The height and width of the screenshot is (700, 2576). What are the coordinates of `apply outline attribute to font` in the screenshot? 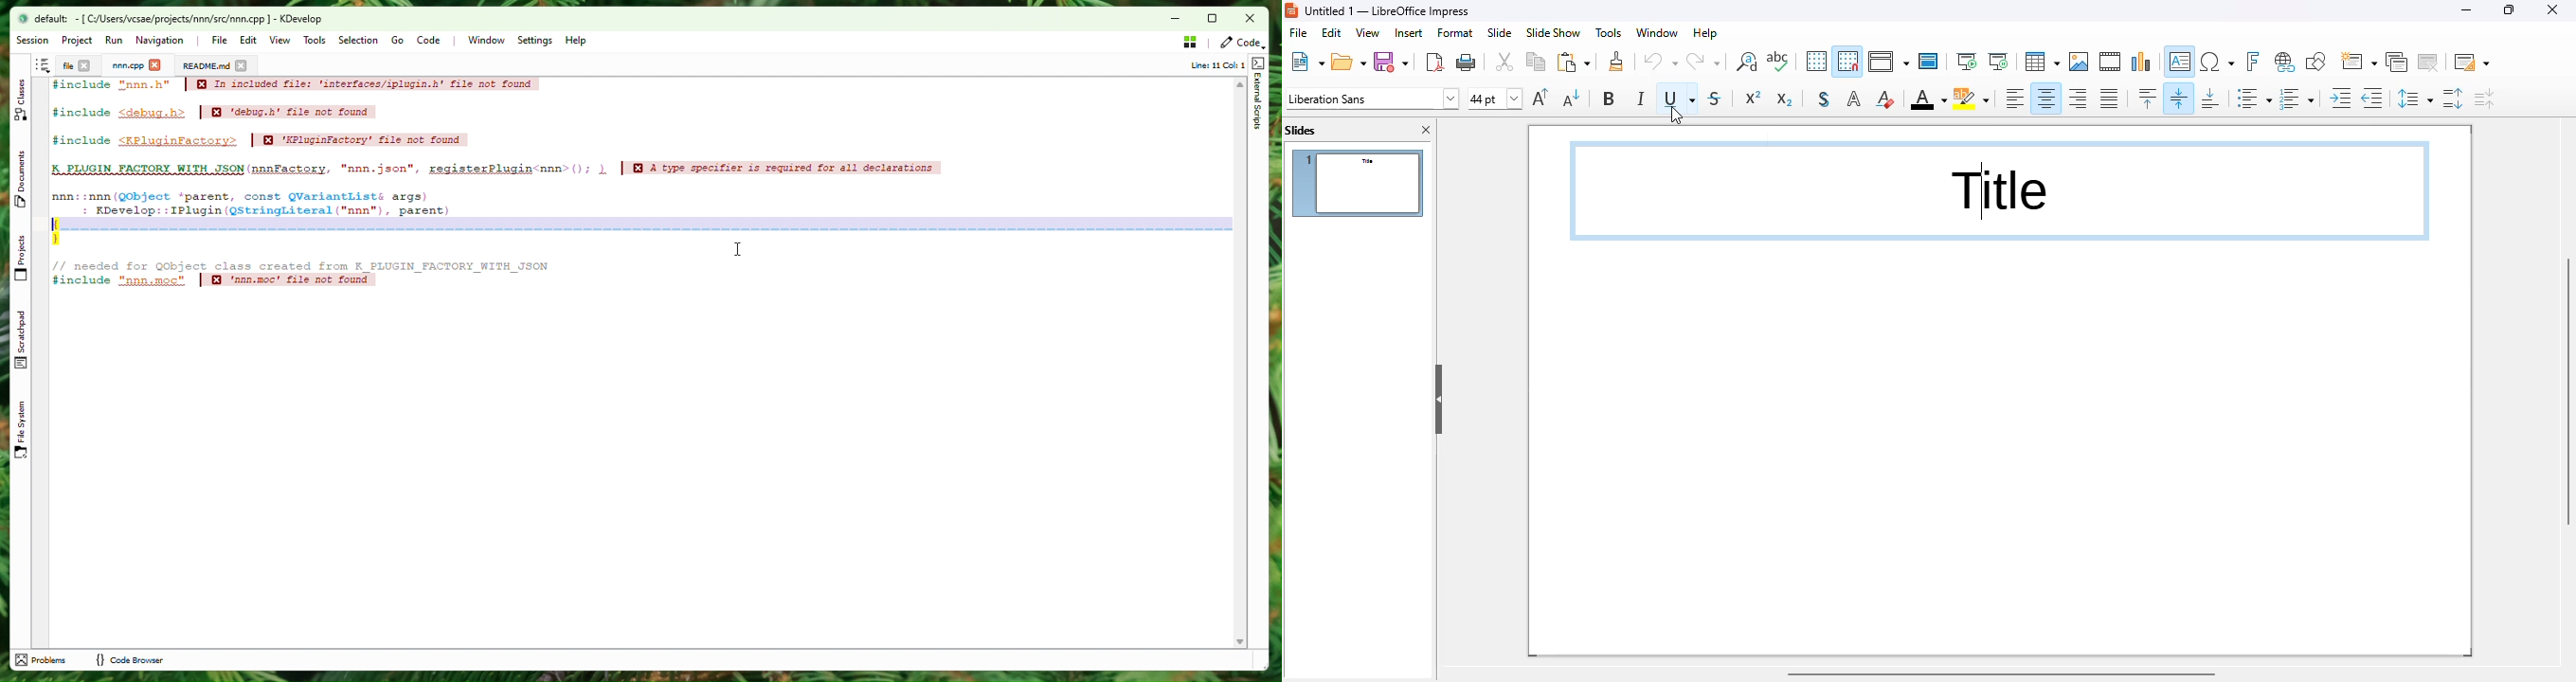 It's located at (1855, 99).